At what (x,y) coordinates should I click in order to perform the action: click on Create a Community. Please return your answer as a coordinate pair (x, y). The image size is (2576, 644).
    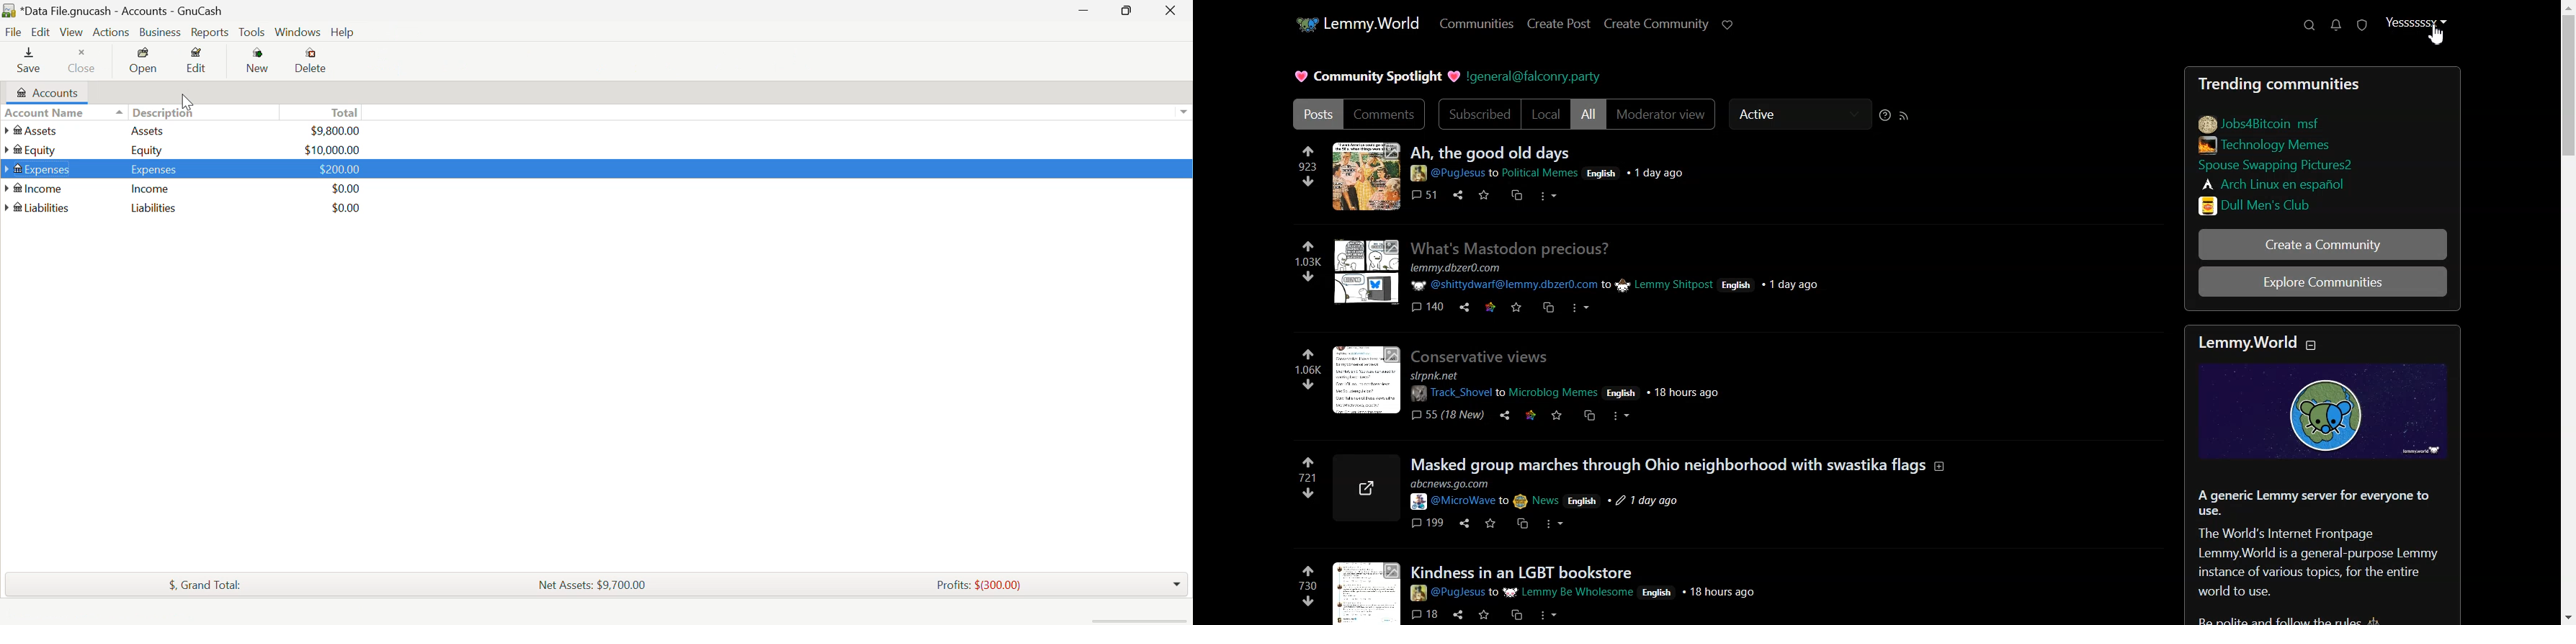
    Looking at the image, I should click on (2321, 244).